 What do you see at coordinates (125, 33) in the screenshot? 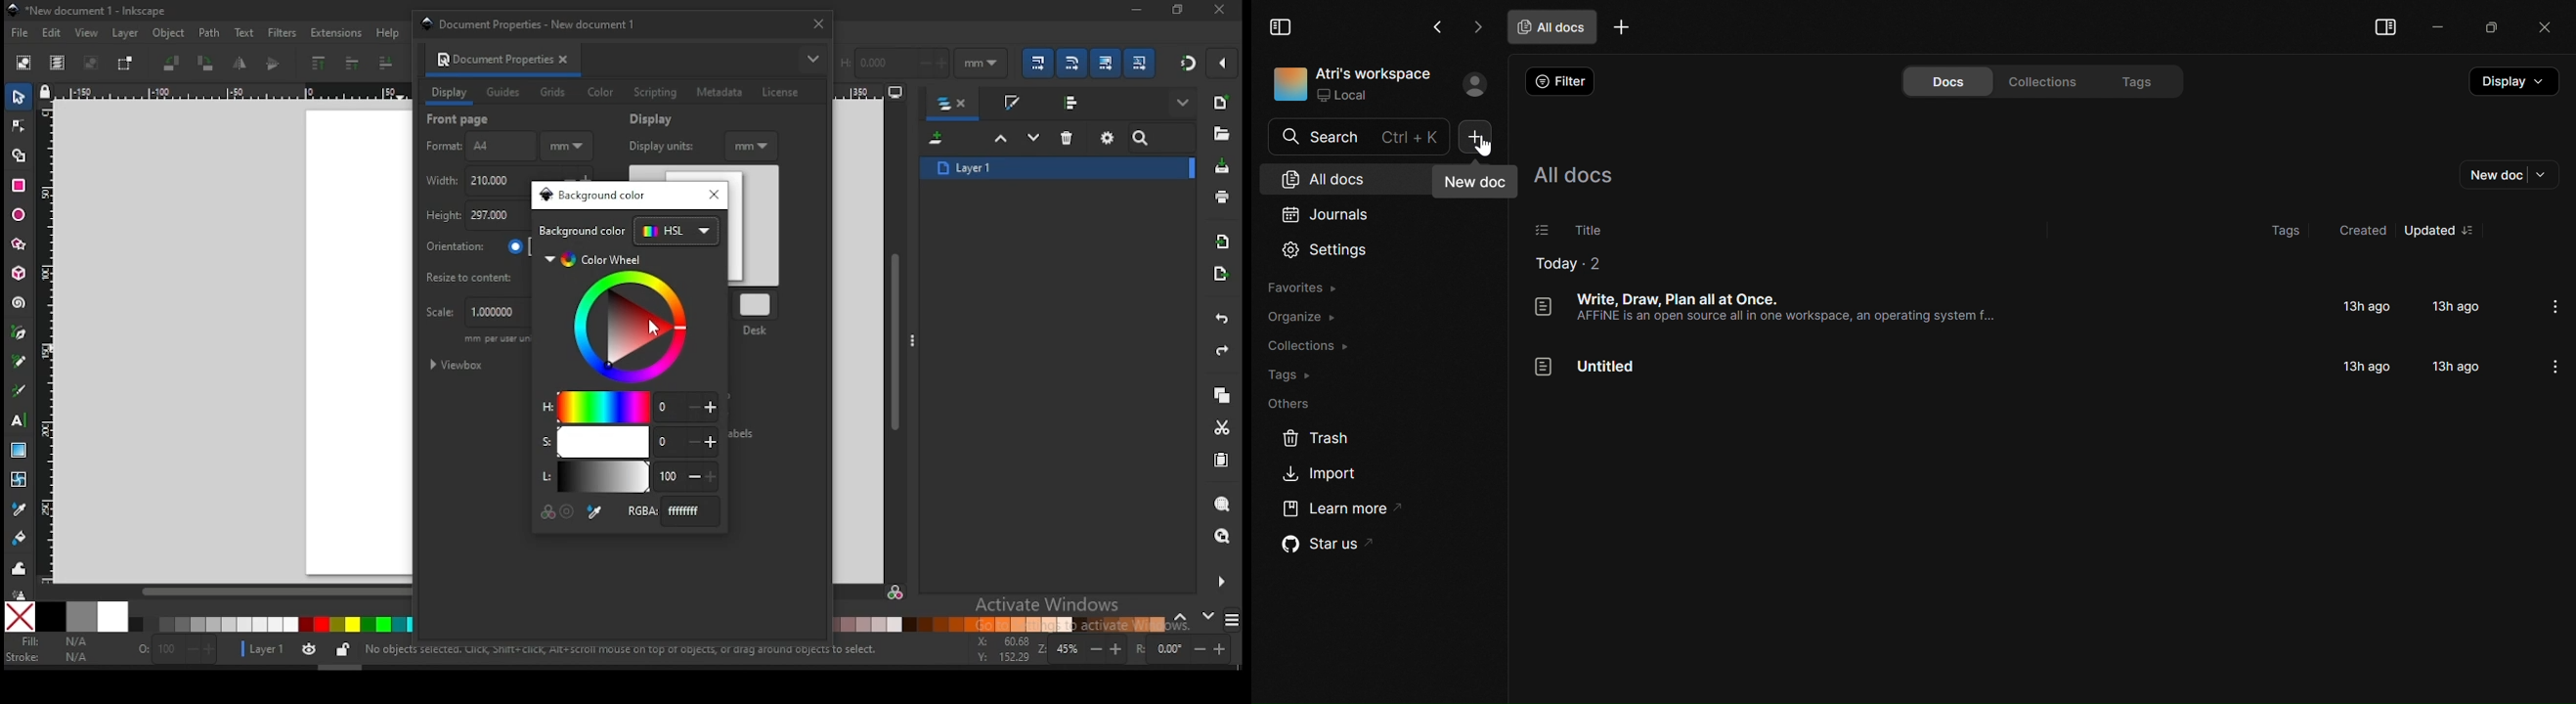
I see `layer` at bounding box center [125, 33].